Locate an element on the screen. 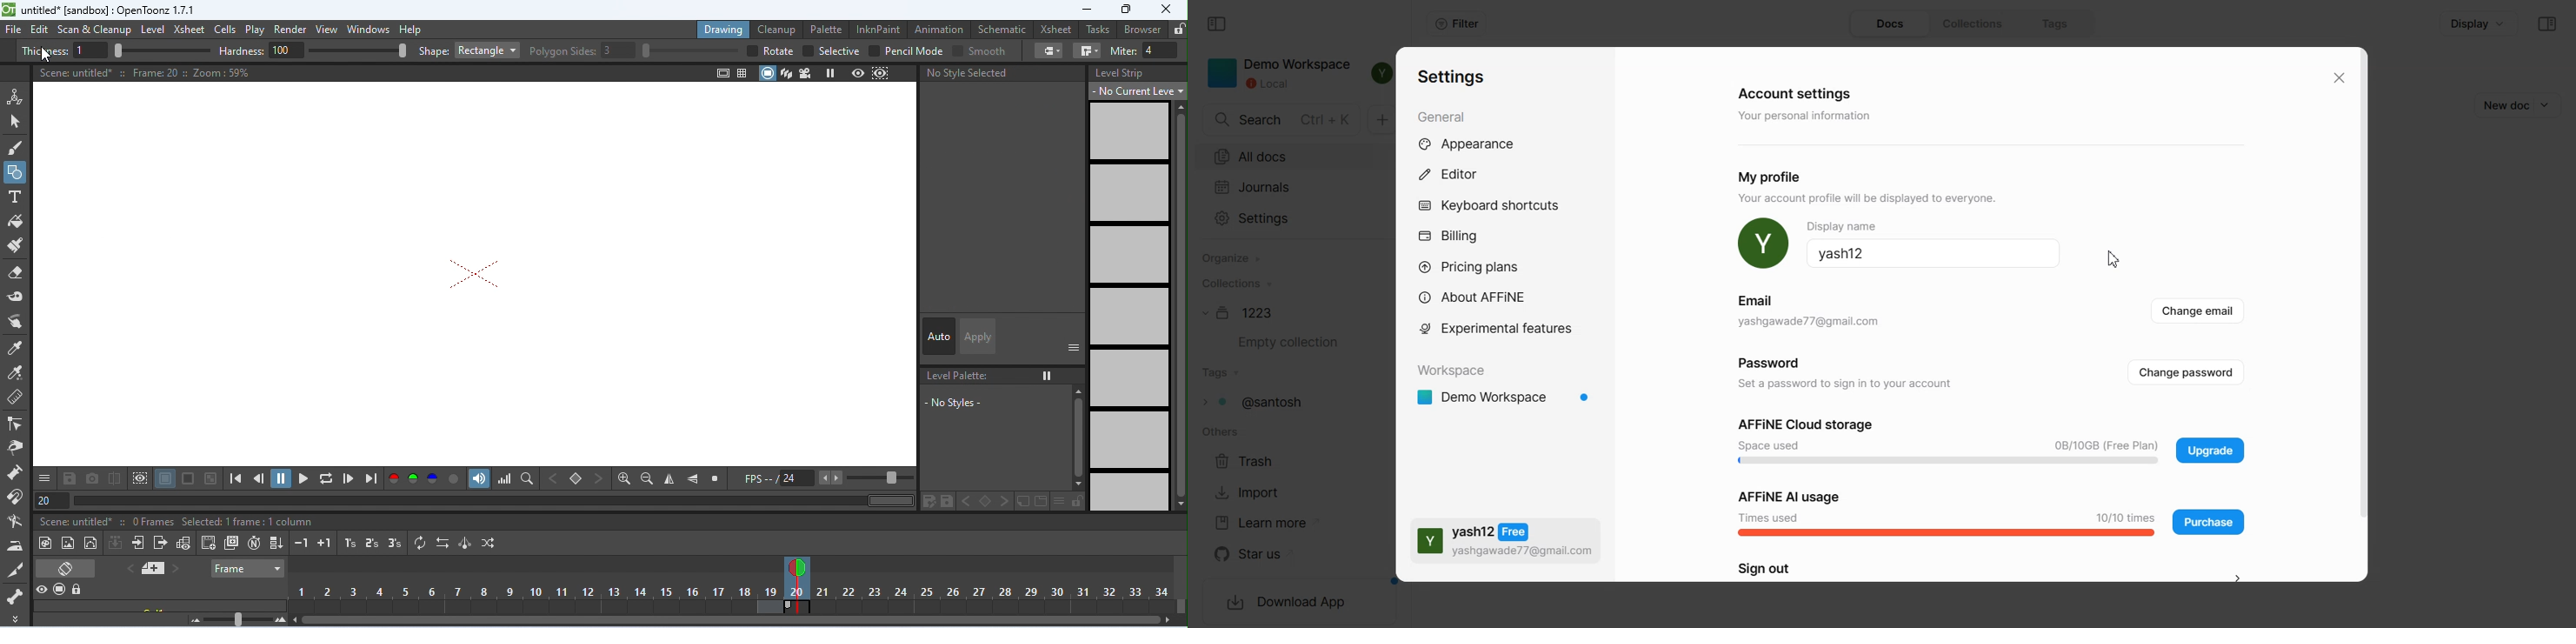  fill in empty cells is located at coordinates (277, 544).